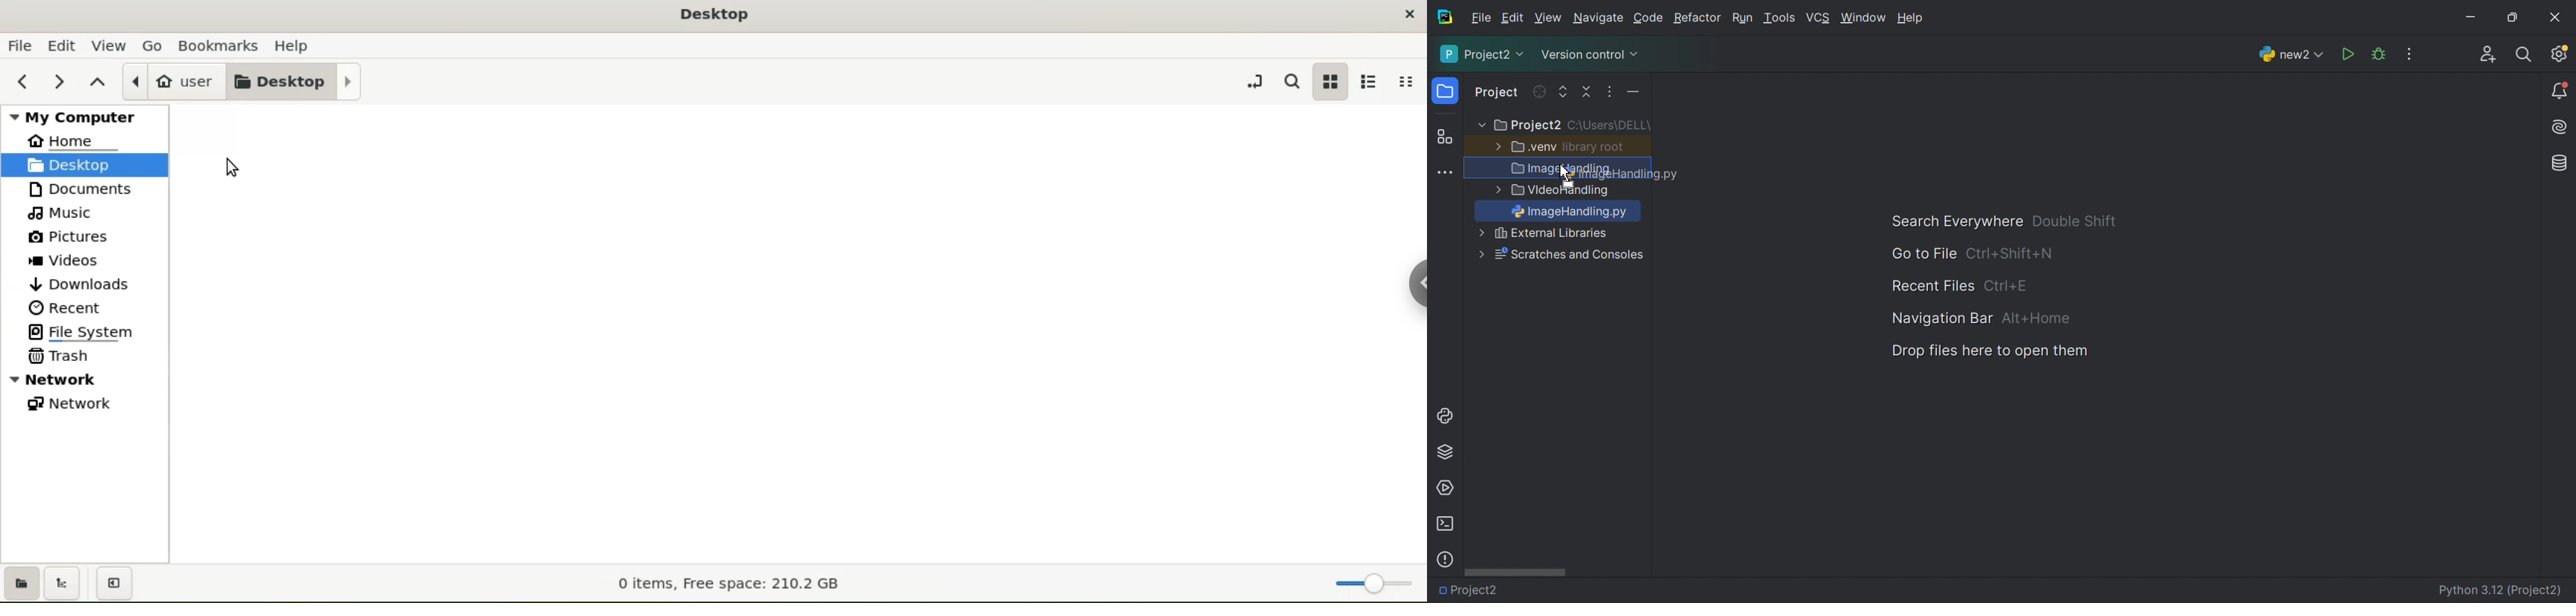 This screenshot has width=2576, height=616. Describe the element at coordinates (82, 214) in the screenshot. I see `music` at that location.